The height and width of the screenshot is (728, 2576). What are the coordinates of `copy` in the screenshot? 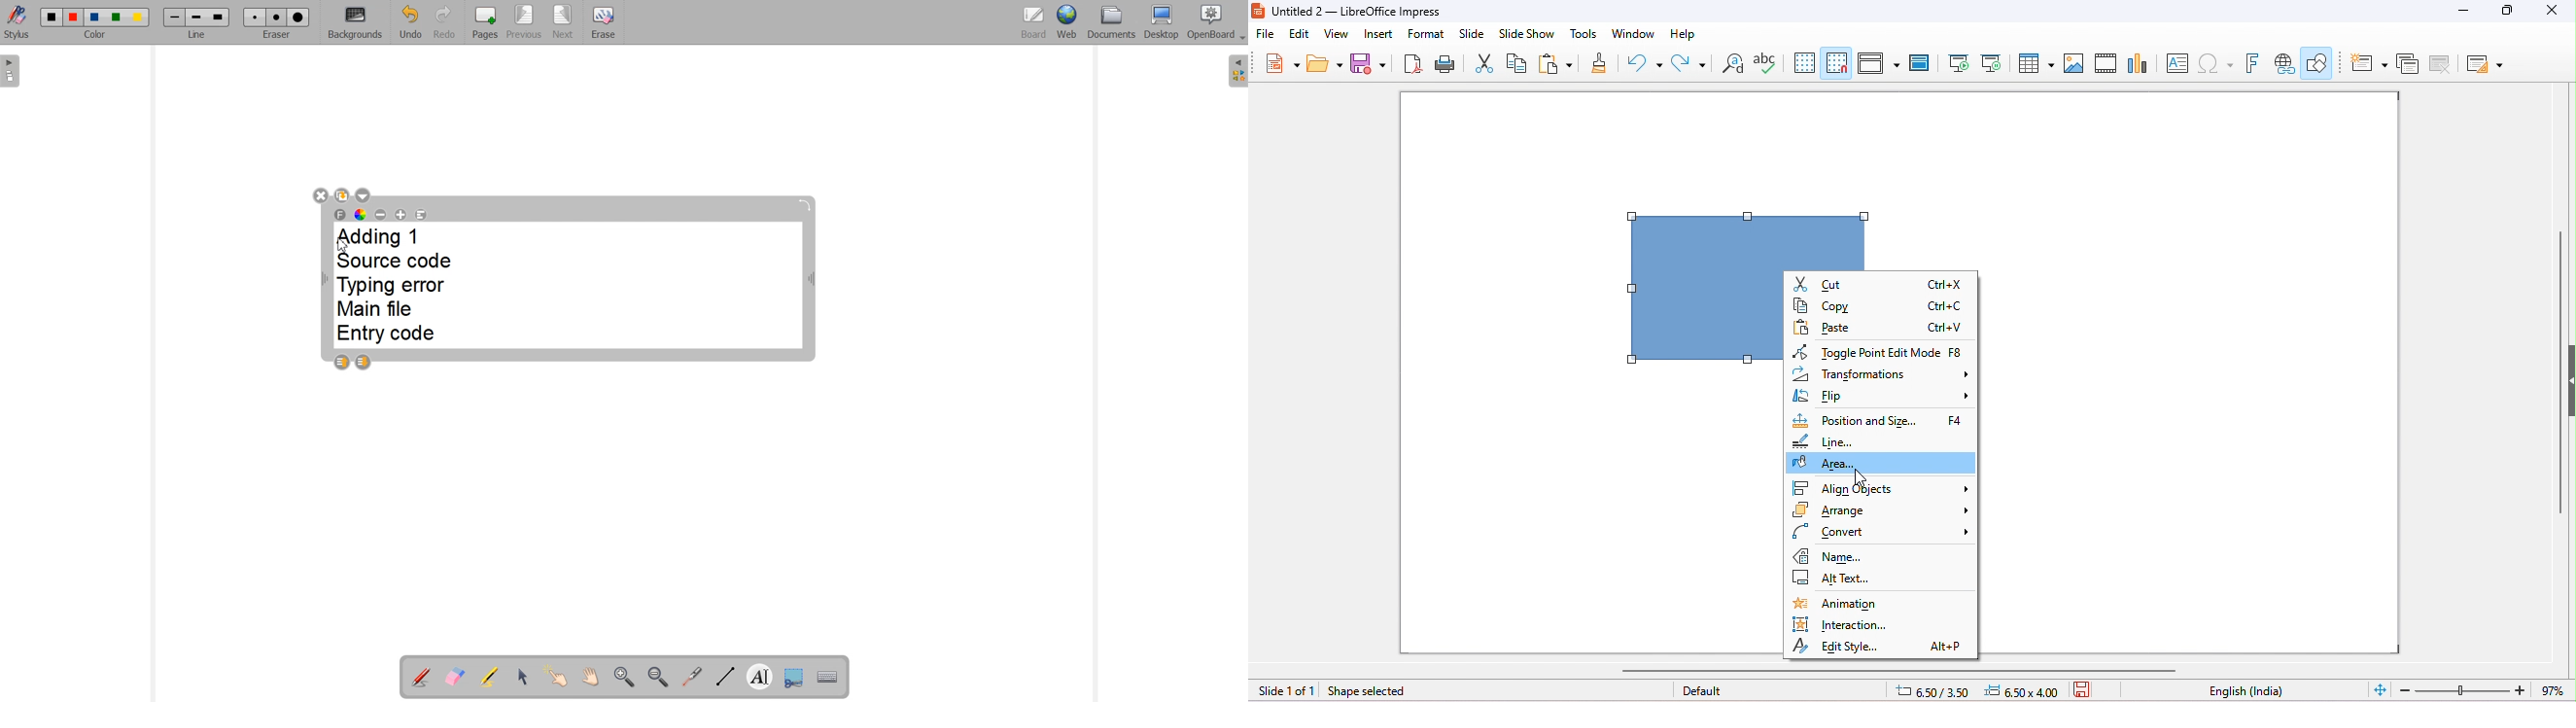 It's located at (1516, 62).